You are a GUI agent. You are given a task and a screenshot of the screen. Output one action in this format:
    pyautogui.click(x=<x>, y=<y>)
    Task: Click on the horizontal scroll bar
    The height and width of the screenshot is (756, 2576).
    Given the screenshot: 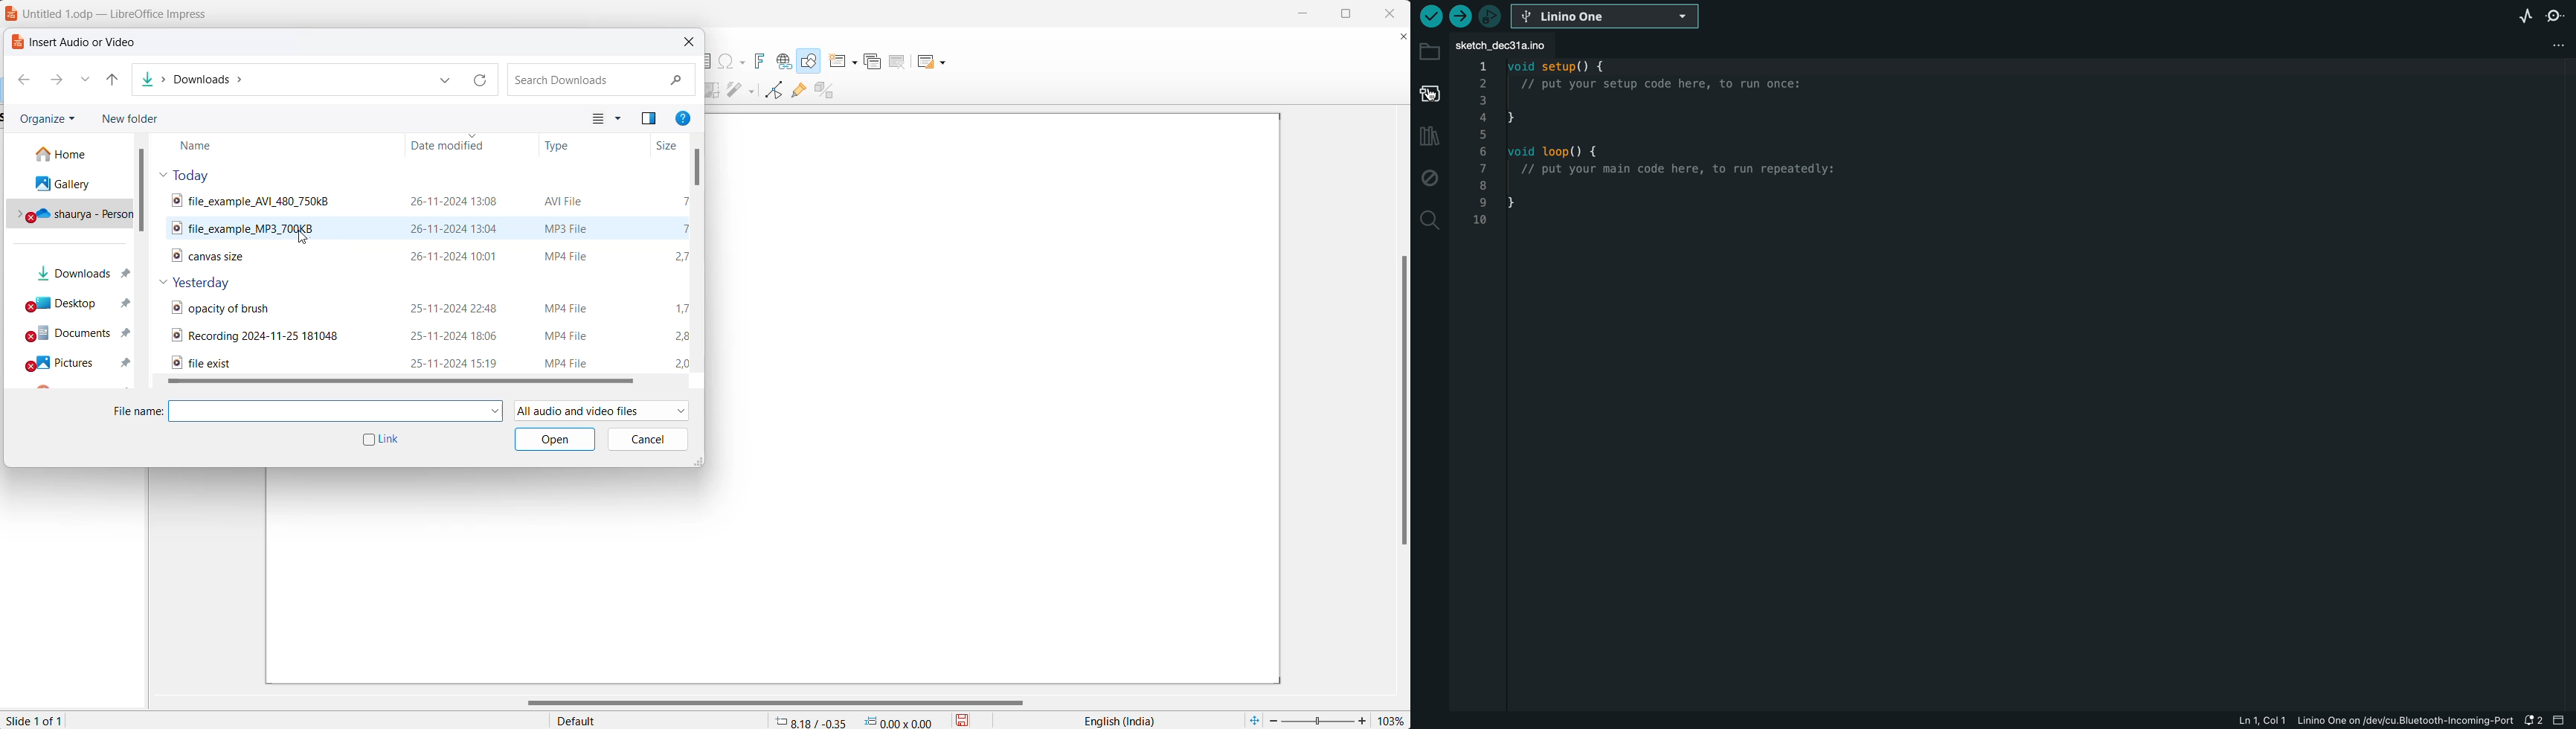 What is the action you would take?
    pyautogui.click(x=415, y=385)
    